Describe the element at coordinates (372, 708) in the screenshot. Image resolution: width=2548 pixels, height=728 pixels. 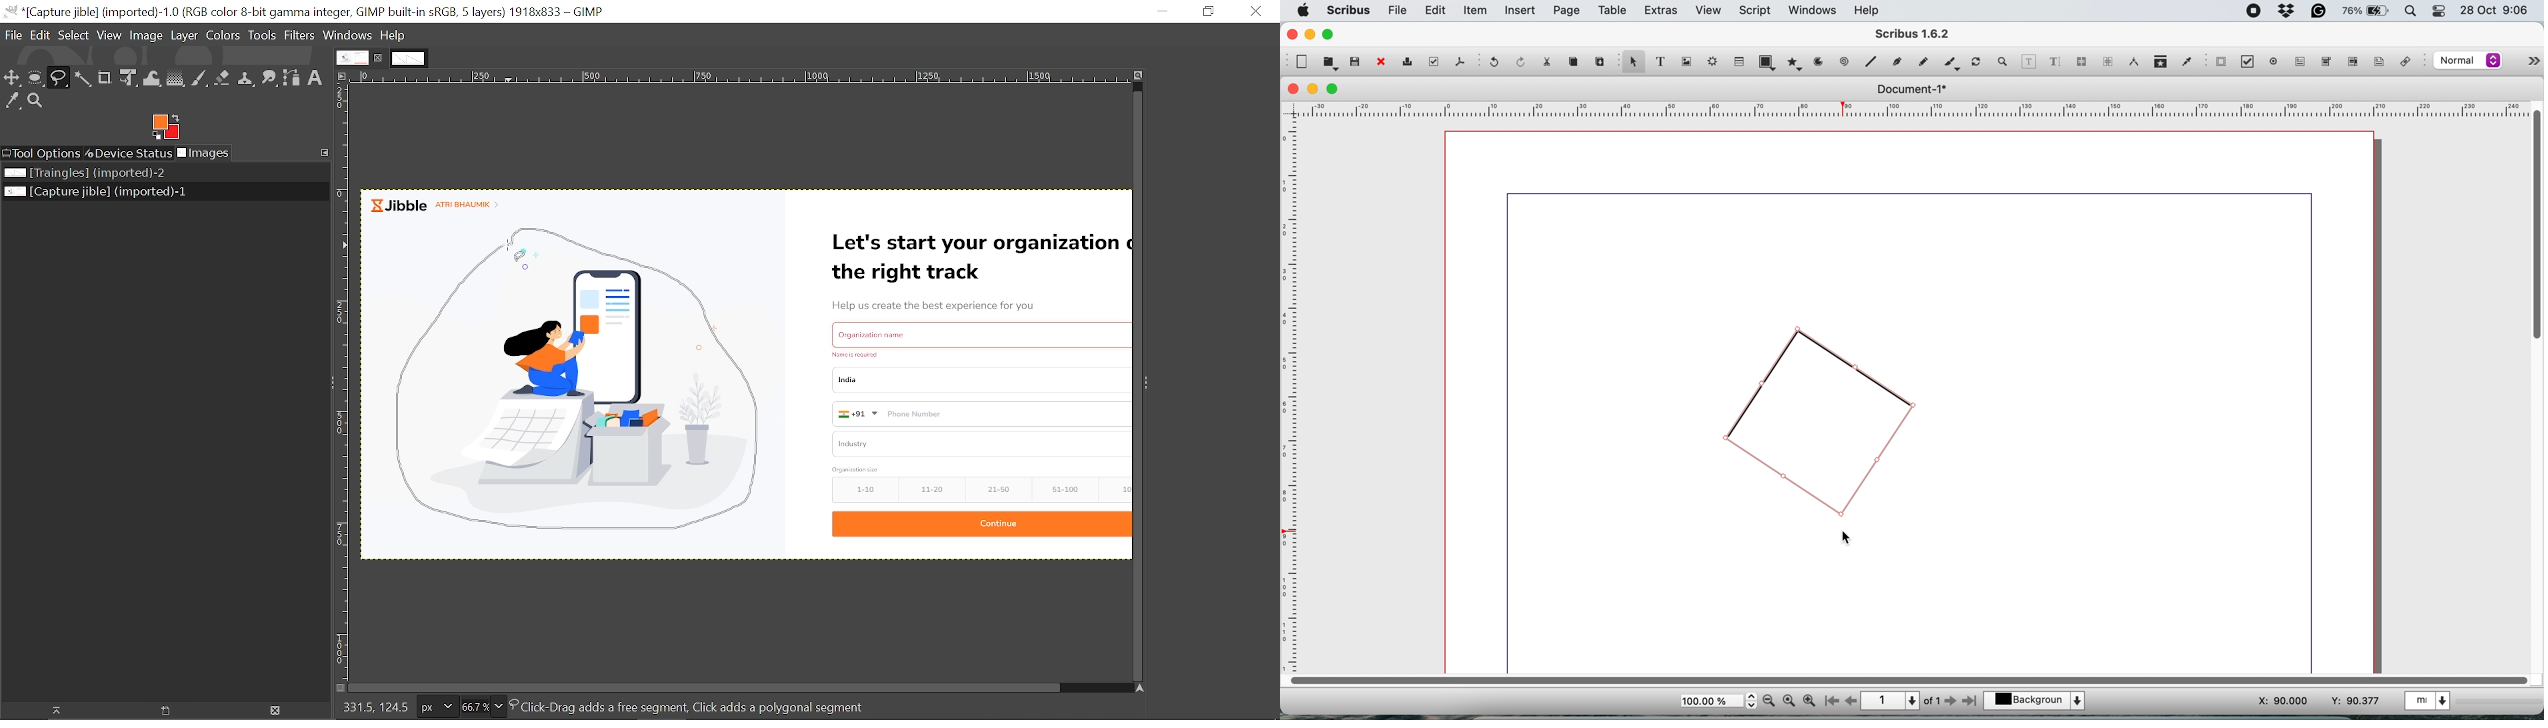
I see `coordinates` at that location.